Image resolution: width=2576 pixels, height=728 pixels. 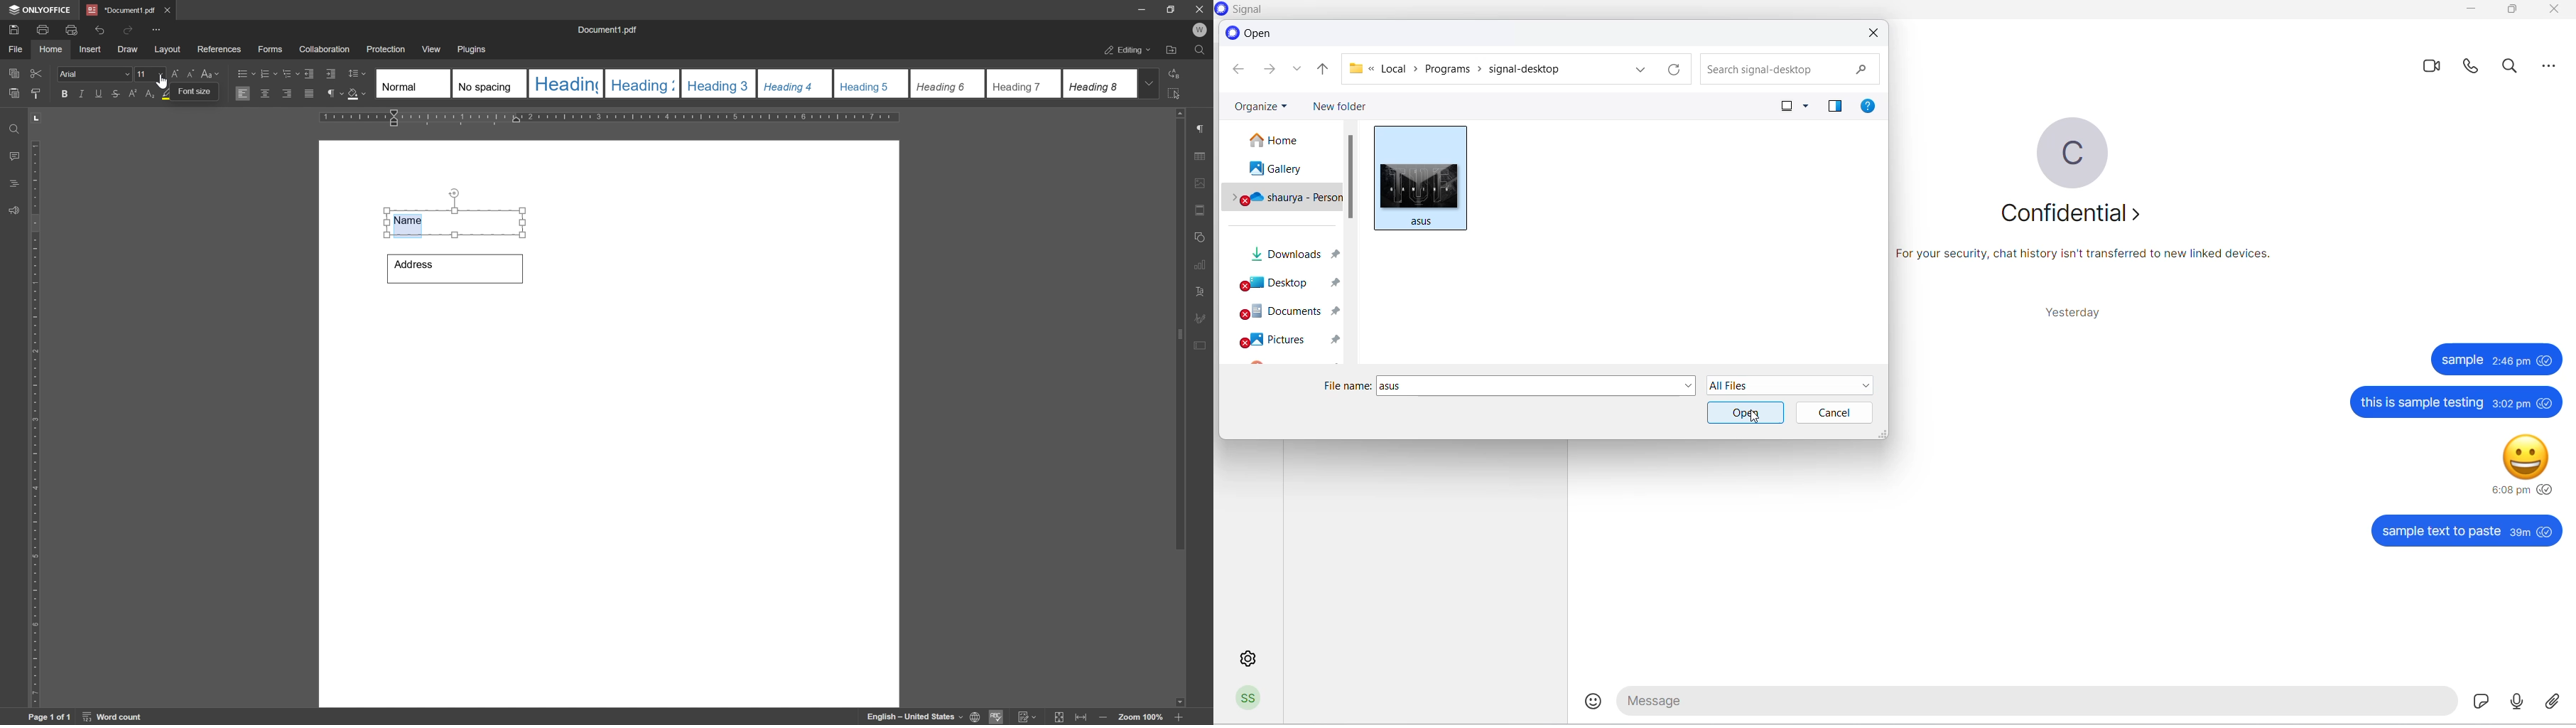 I want to click on undo, so click(x=100, y=28).